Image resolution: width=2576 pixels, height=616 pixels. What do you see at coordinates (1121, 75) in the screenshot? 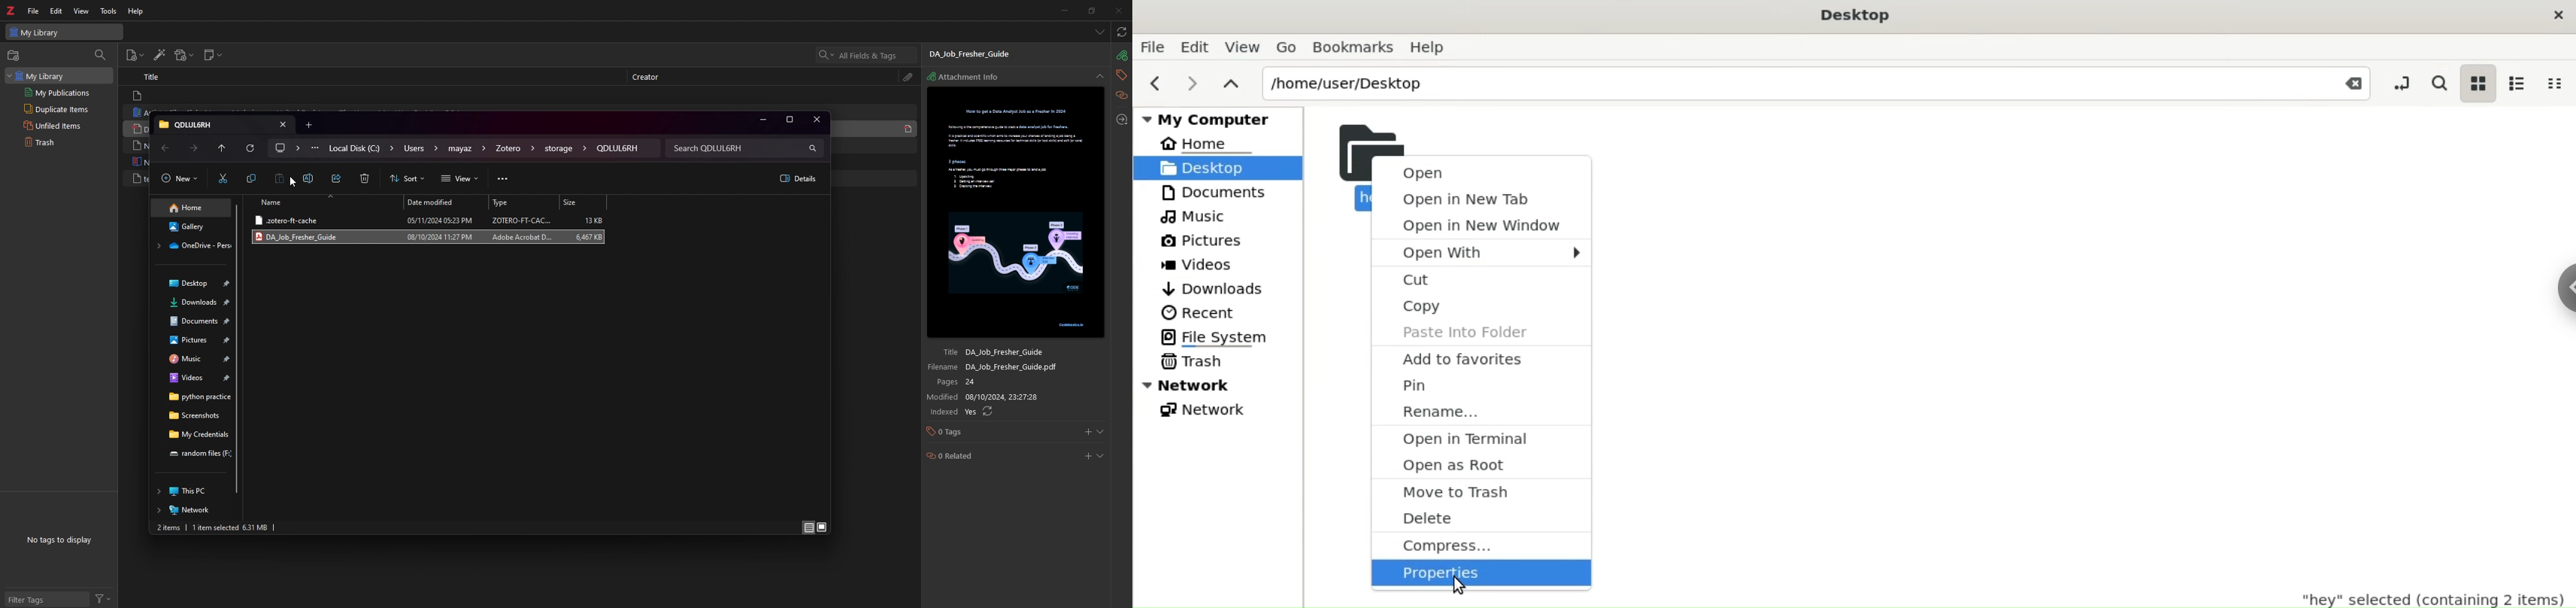
I see `tags` at bounding box center [1121, 75].